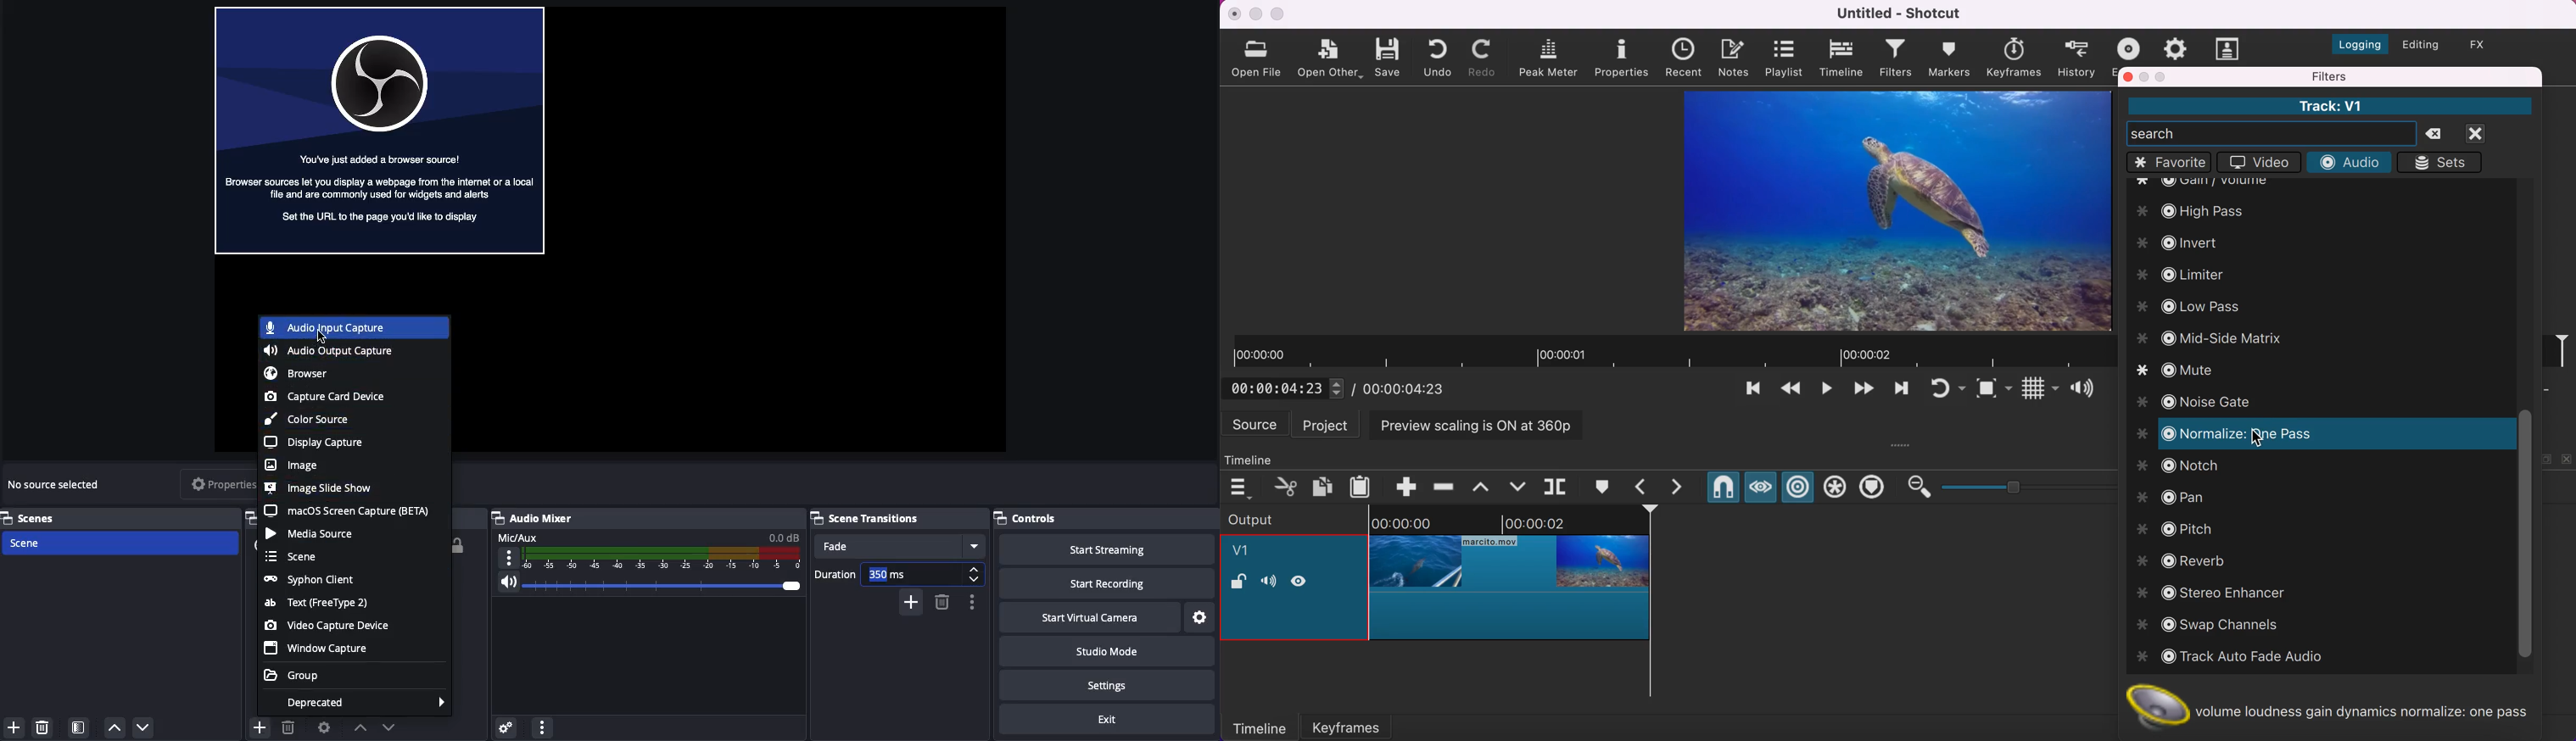 The height and width of the screenshot is (756, 2576). I want to click on keyframes, so click(2013, 58).